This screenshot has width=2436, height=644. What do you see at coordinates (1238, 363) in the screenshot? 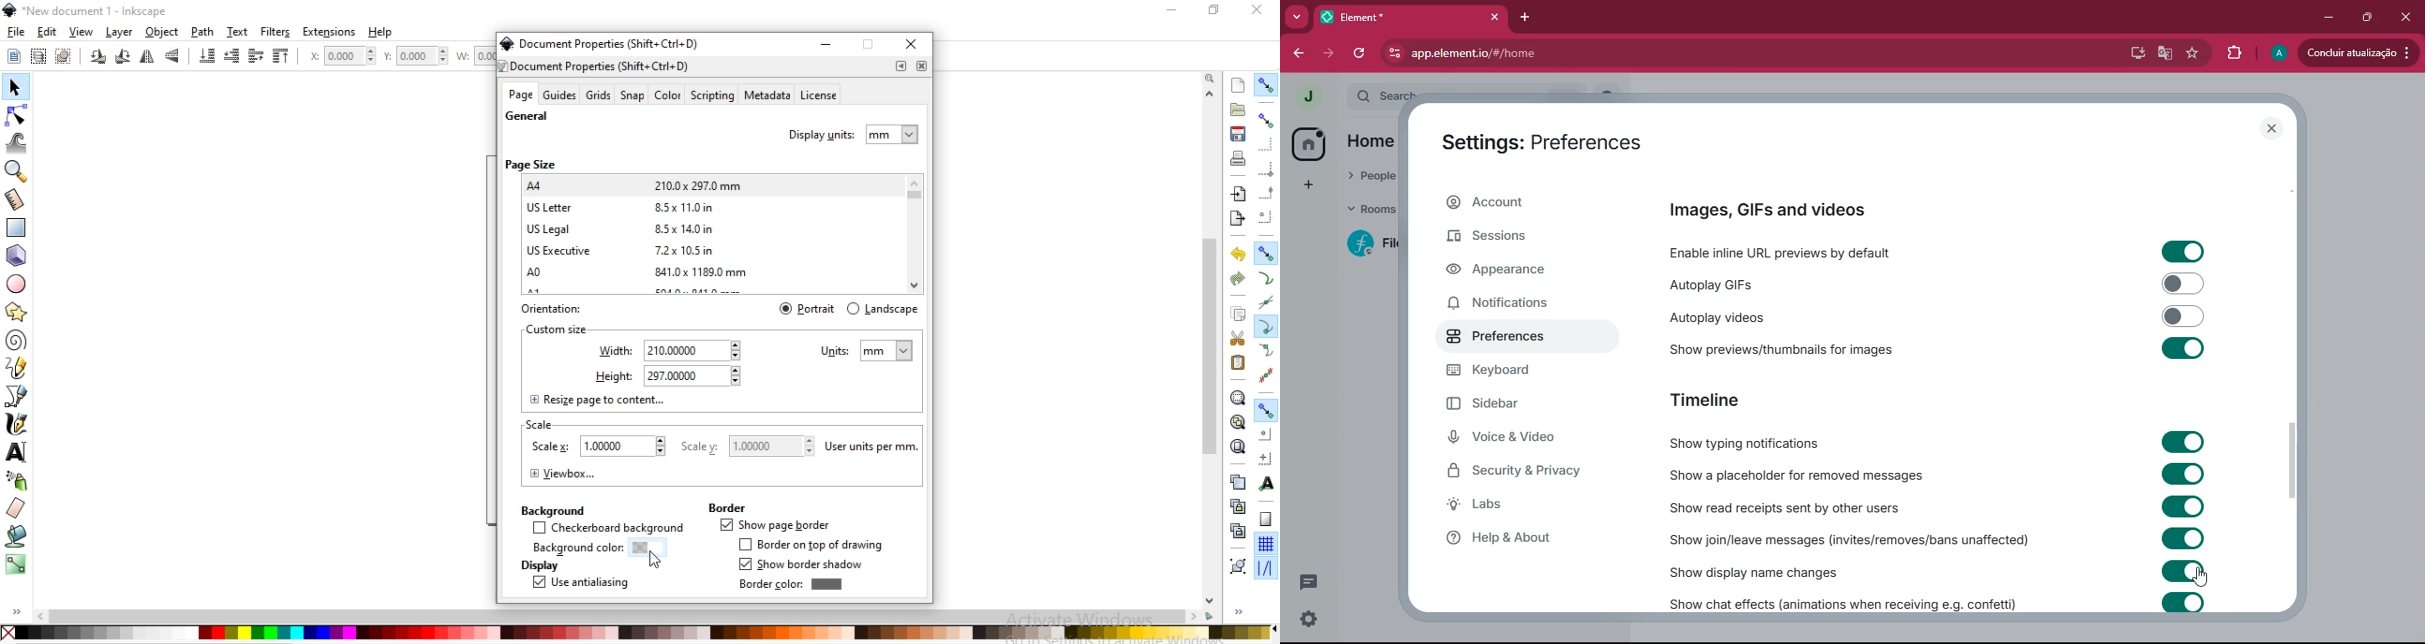
I see `paste` at bounding box center [1238, 363].